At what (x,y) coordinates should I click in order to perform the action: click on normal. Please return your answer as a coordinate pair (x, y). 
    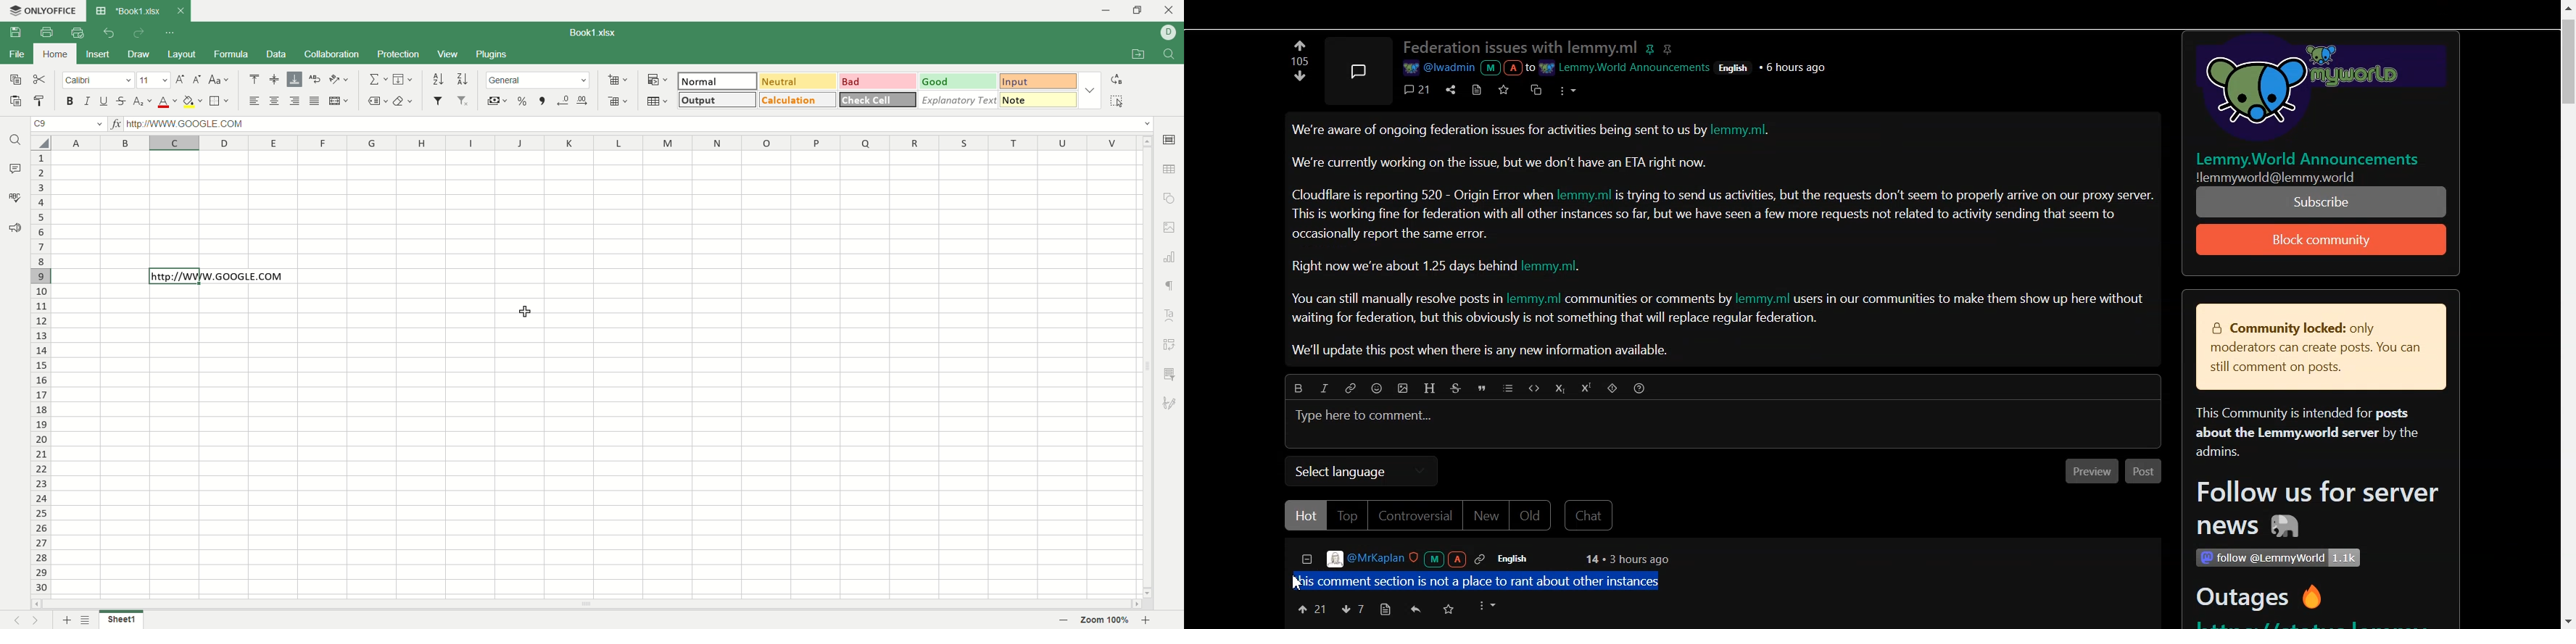
    Looking at the image, I should click on (719, 81).